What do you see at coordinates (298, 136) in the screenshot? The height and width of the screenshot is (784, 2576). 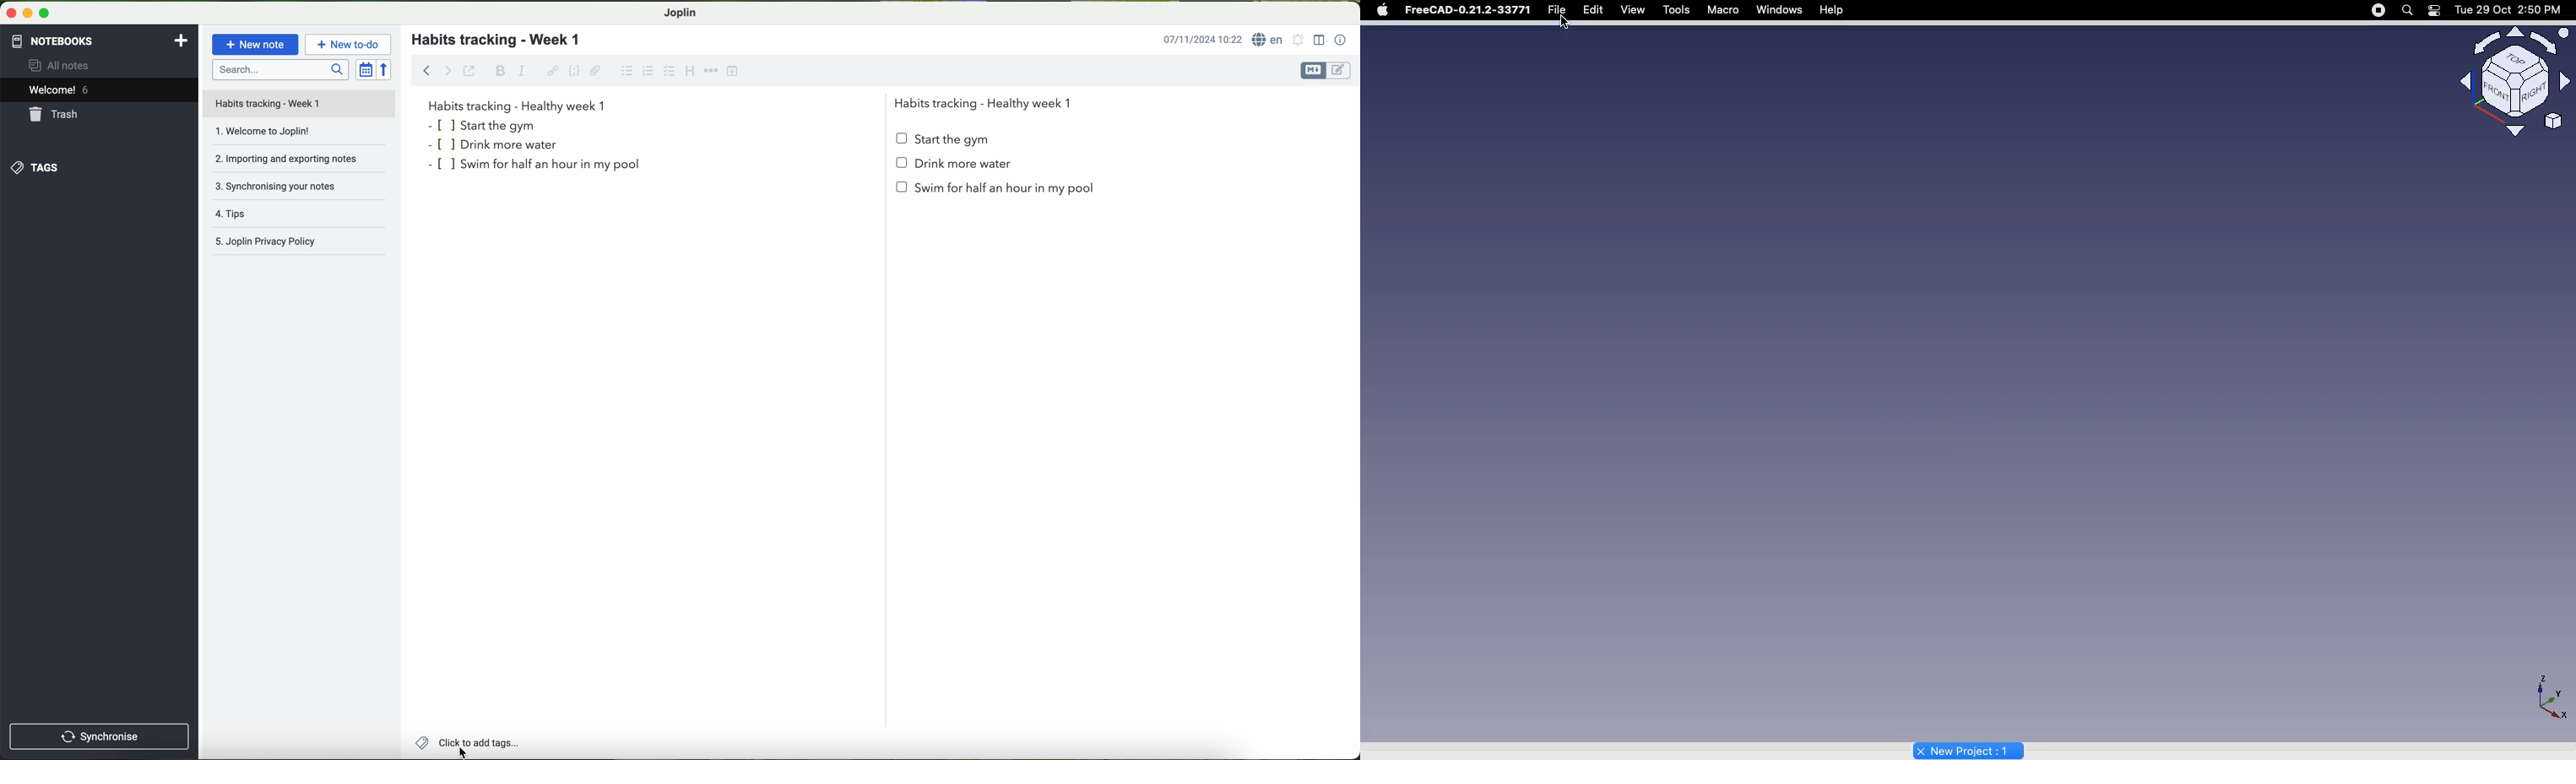 I see `welcome to Joplin` at bounding box center [298, 136].